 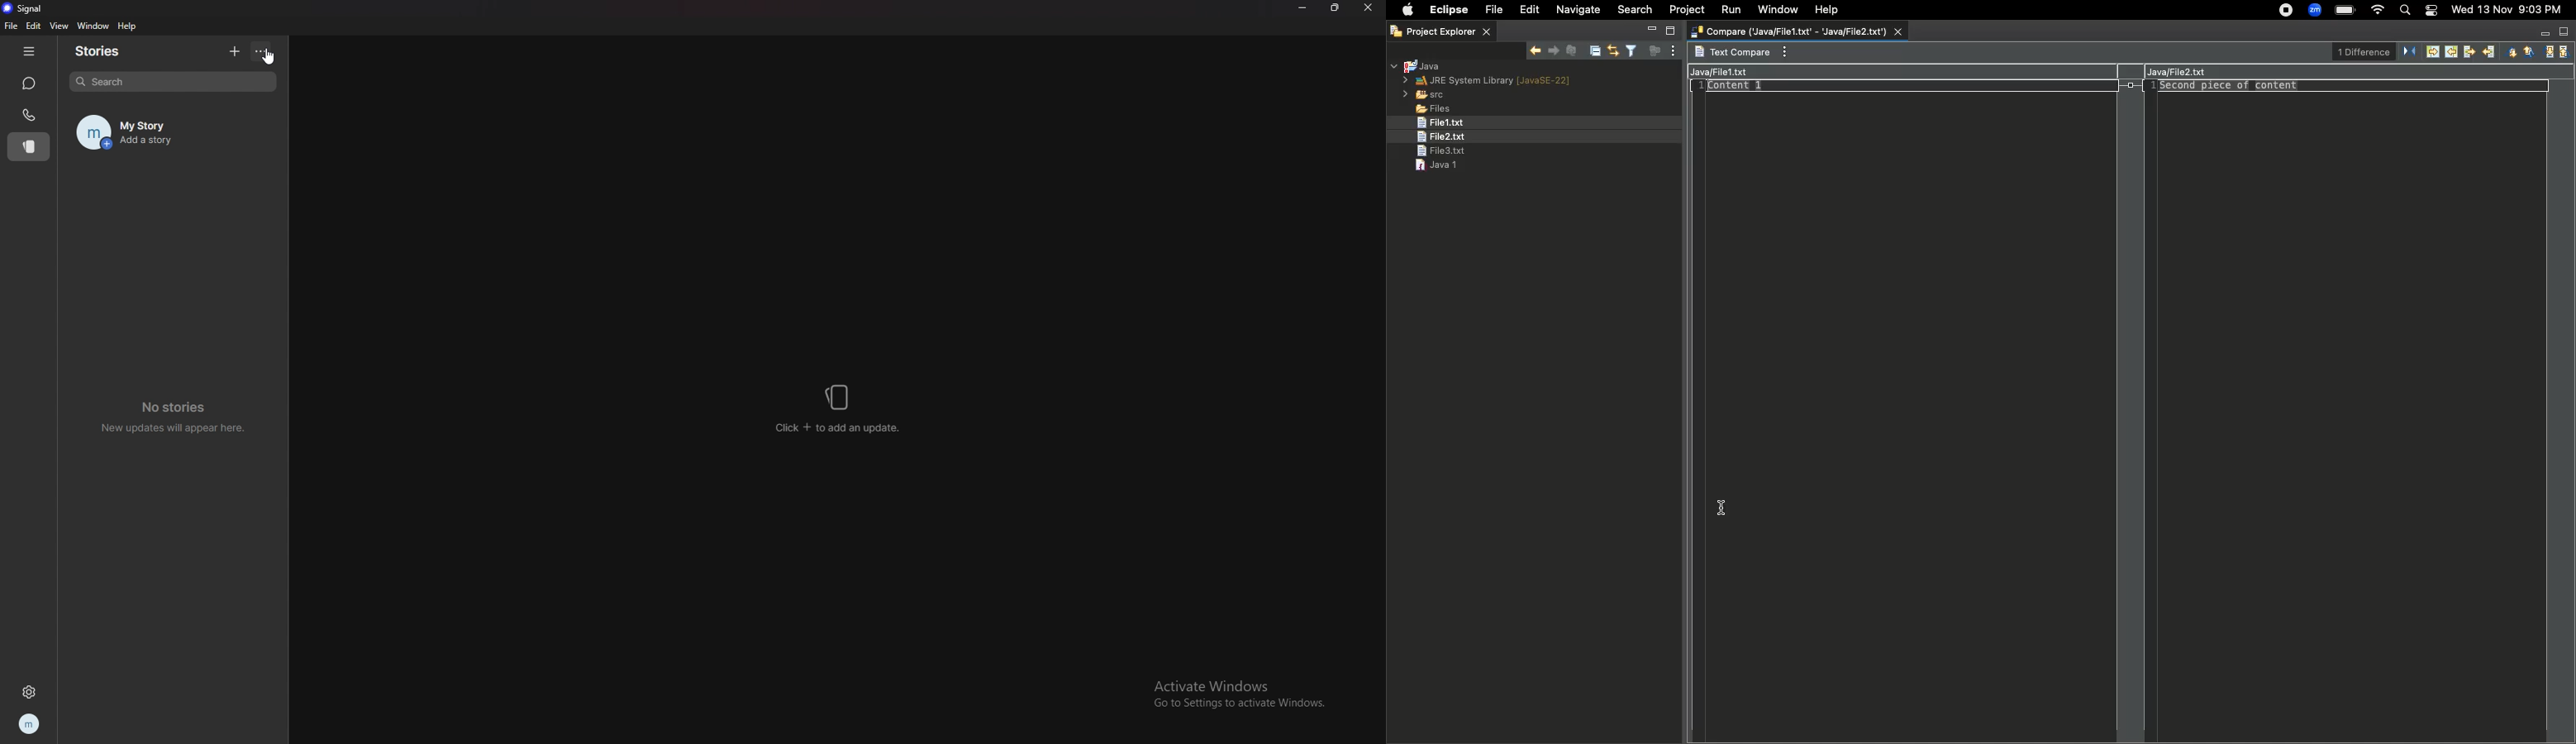 What do you see at coordinates (194, 144) in the screenshot?
I see `Add a story` at bounding box center [194, 144].